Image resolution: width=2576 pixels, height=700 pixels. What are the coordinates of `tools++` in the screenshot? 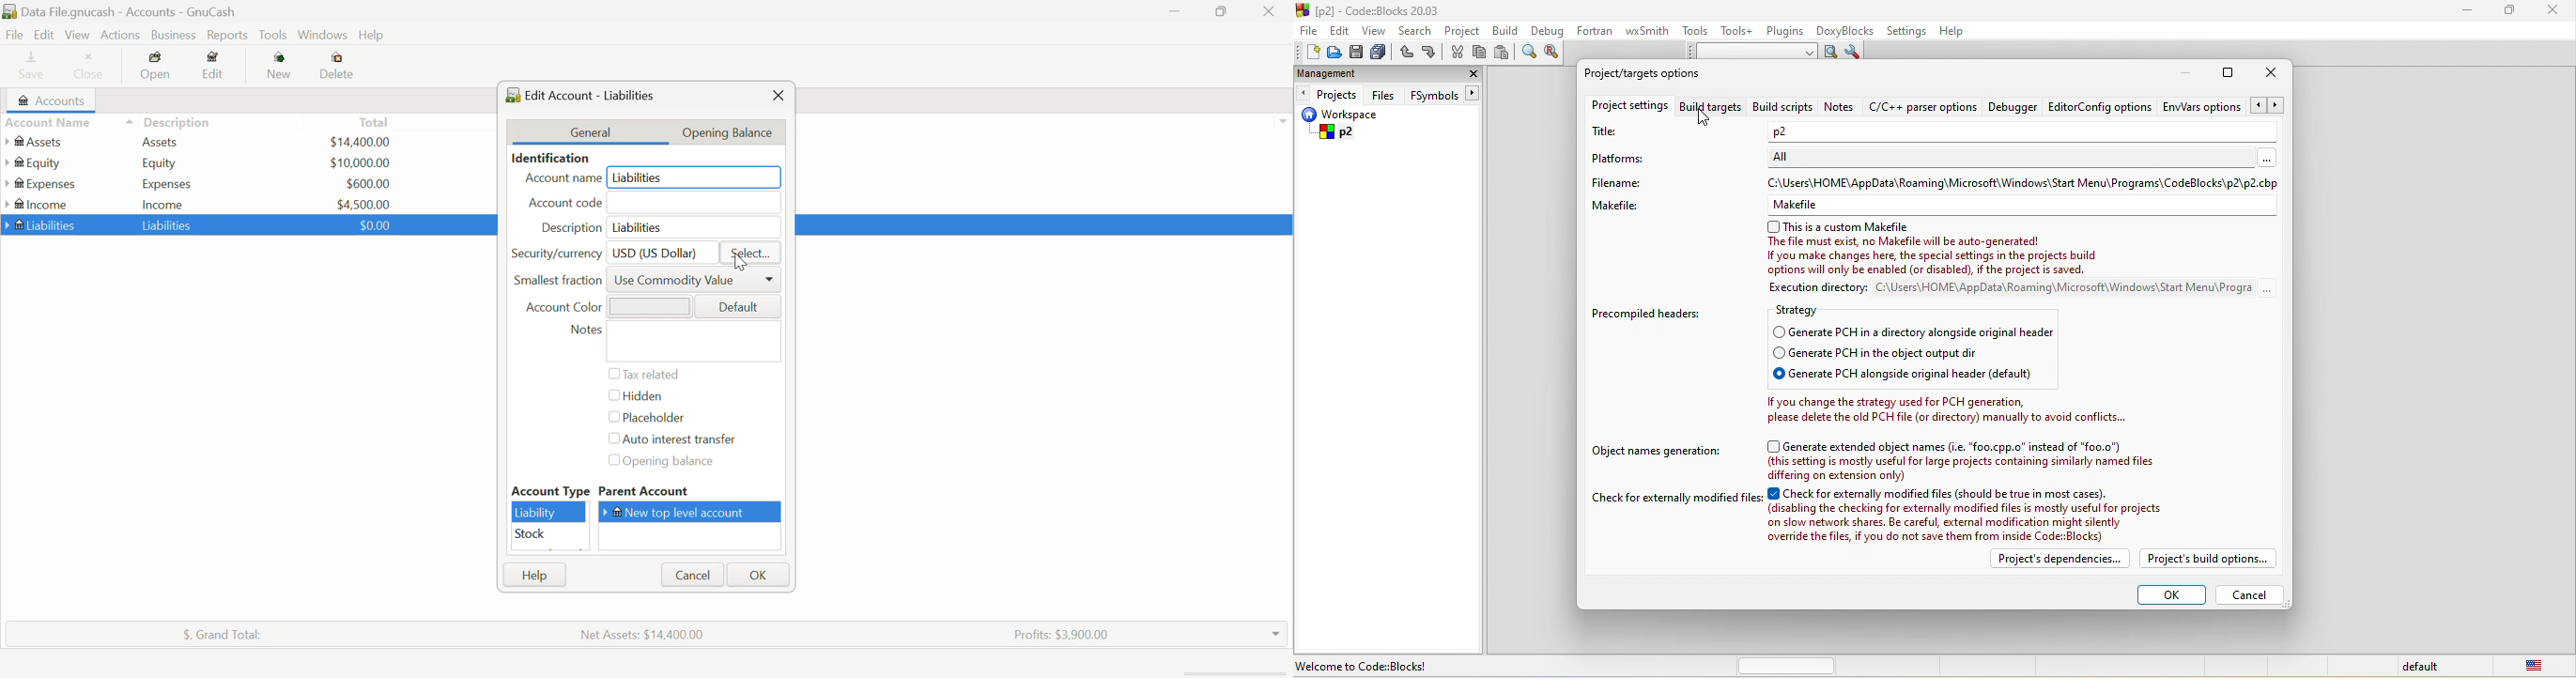 It's located at (1740, 32).